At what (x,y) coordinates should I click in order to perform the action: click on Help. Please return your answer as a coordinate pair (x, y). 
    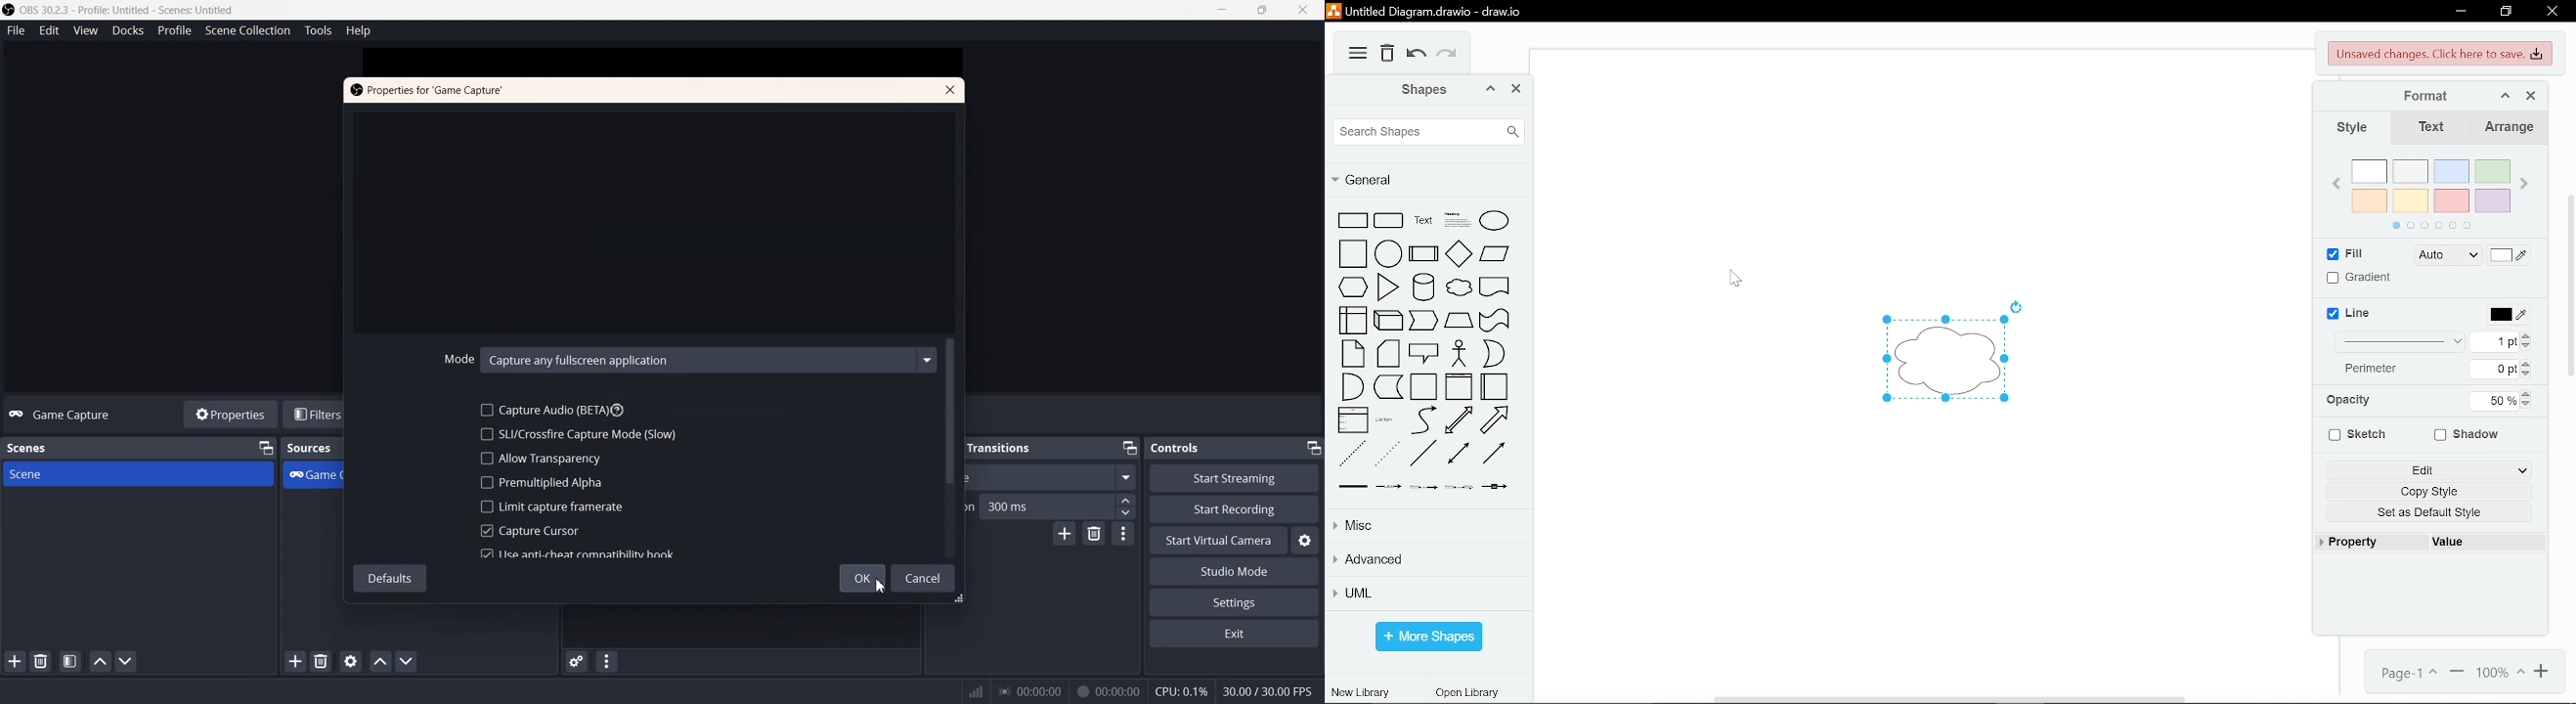
    Looking at the image, I should click on (359, 31).